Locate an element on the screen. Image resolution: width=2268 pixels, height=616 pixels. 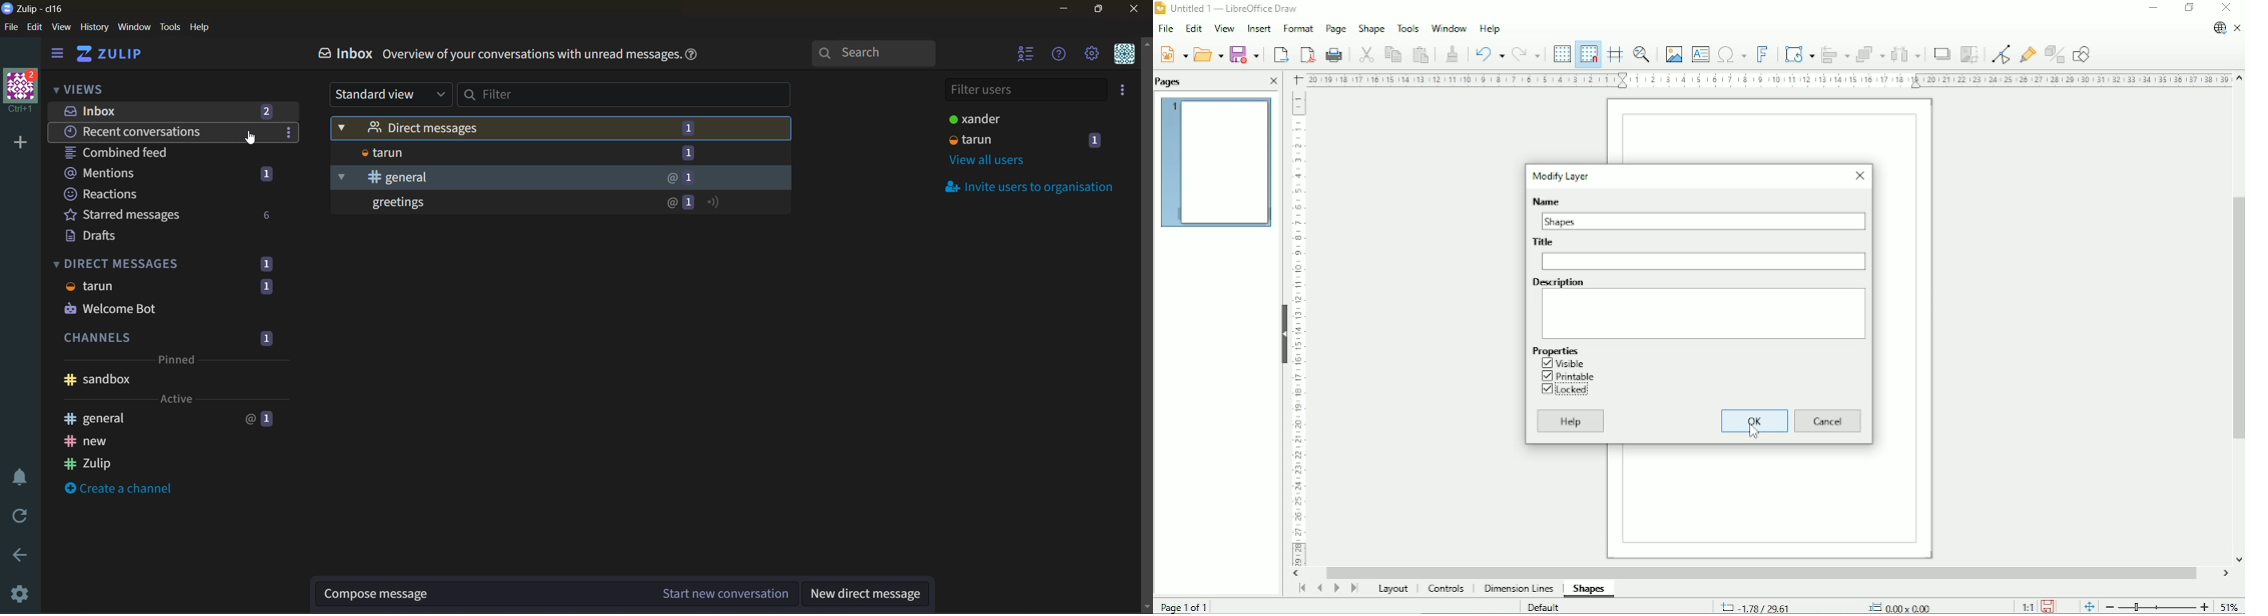
reload is located at coordinates (19, 517).